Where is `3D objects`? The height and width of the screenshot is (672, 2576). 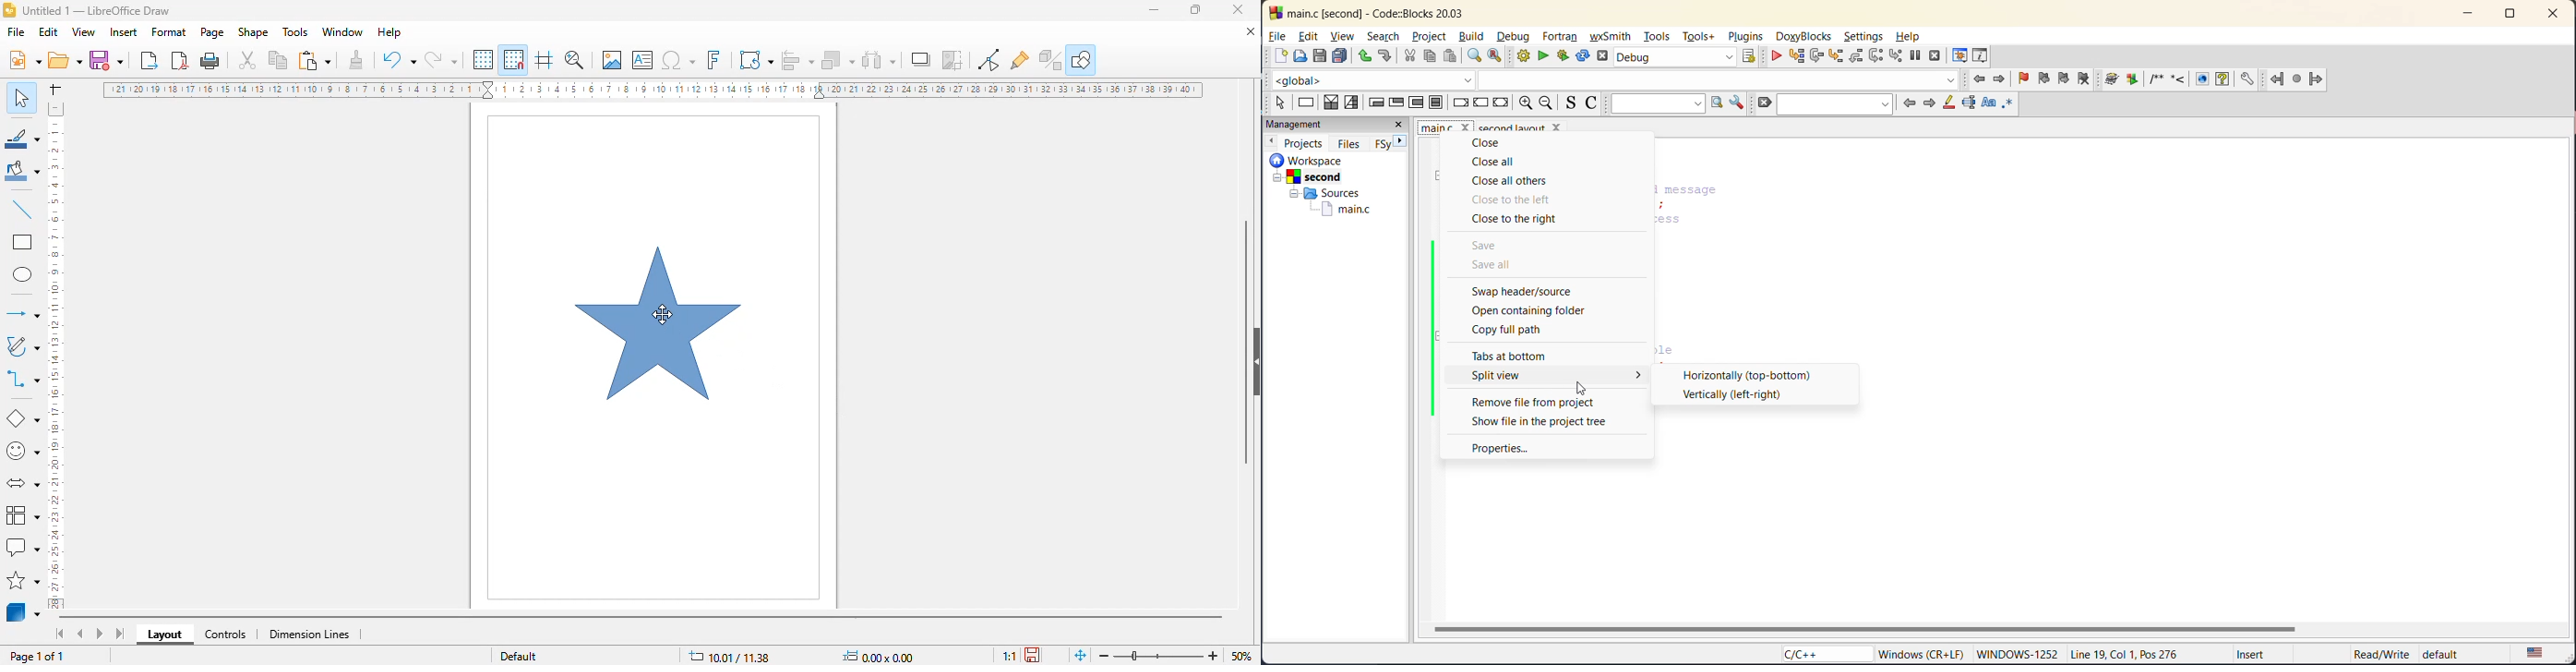 3D objects is located at coordinates (23, 612).